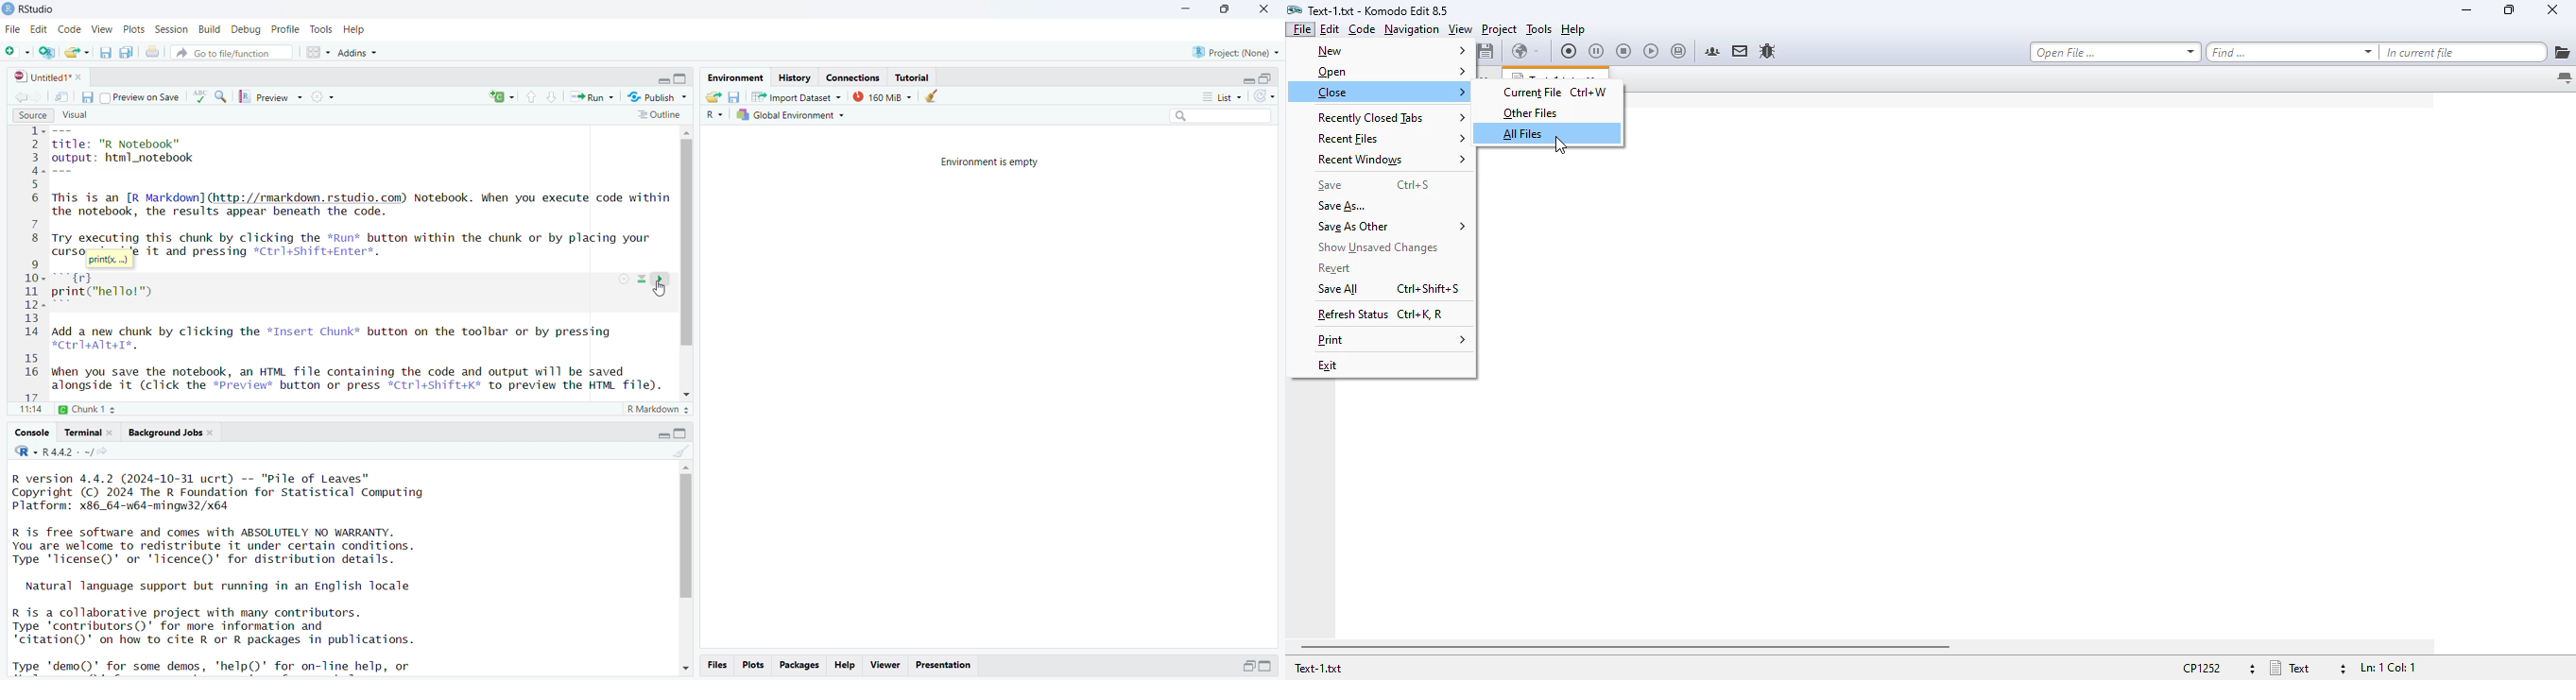 This screenshot has width=2576, height=700. Describe the element at coordinates (14, 30) in the screenshot. I see `file` at that location.